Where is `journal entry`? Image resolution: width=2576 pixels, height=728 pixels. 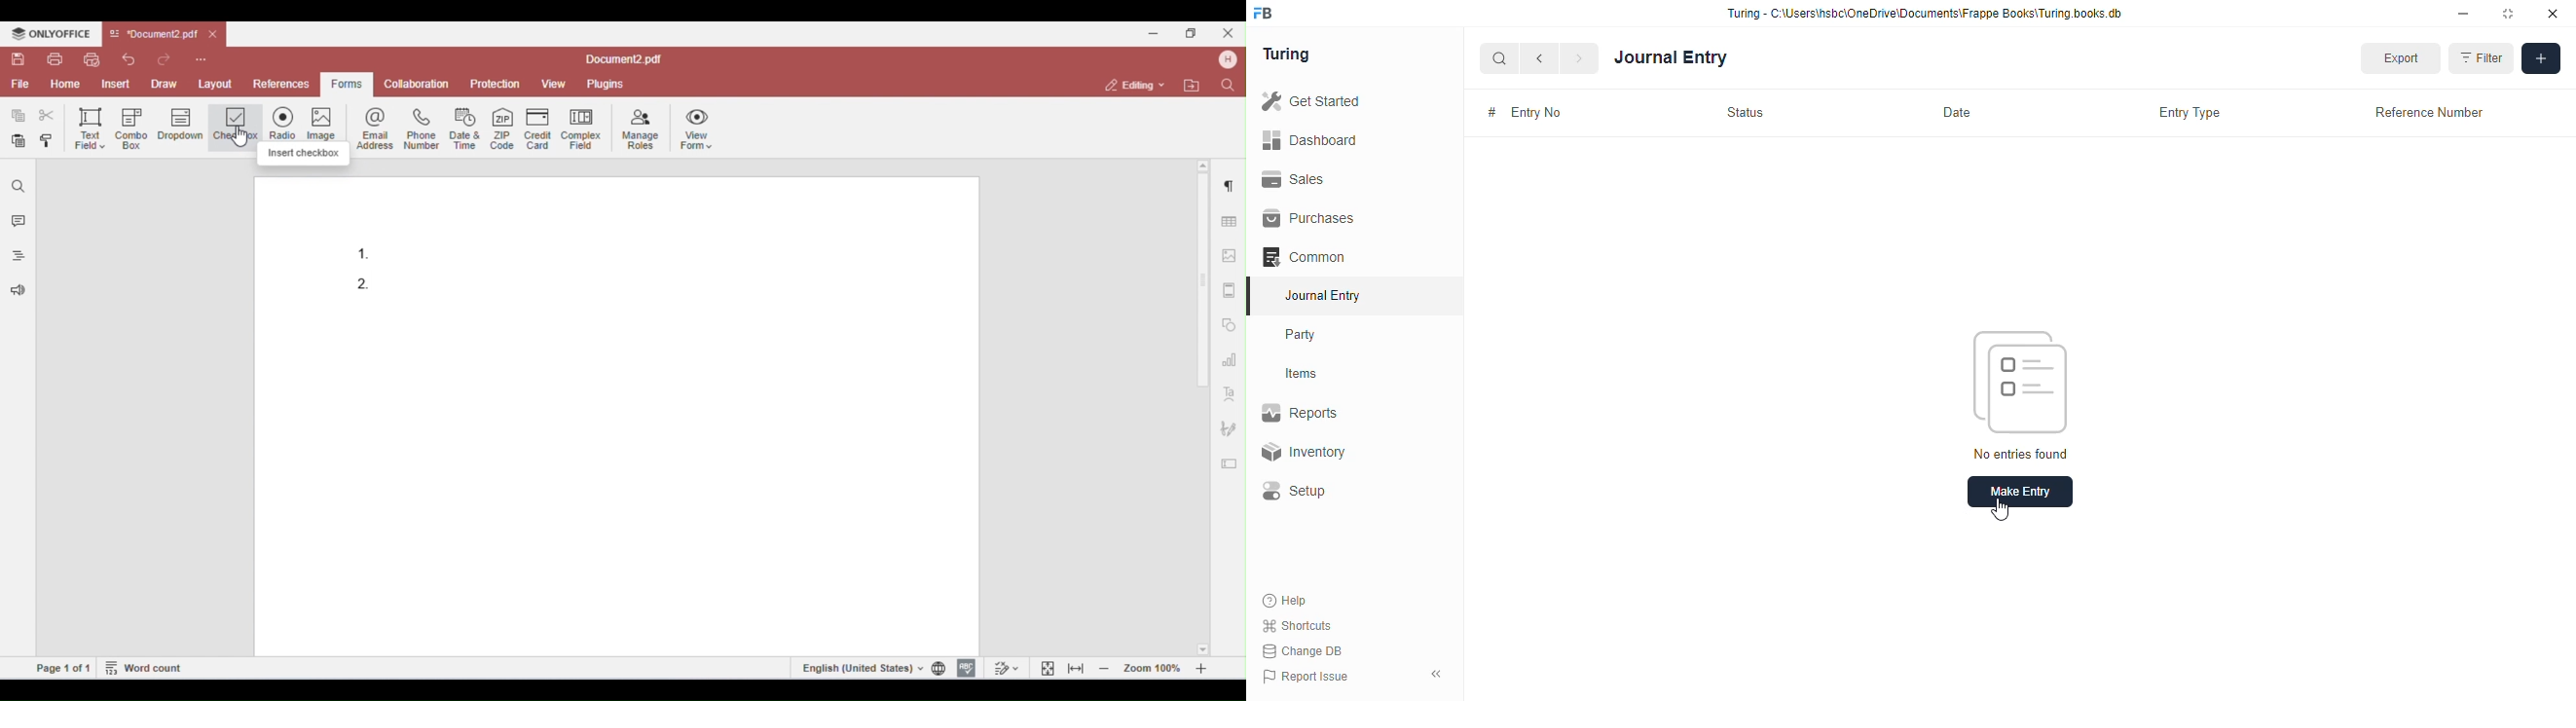 journal entry is located at coordinates (1672, 57).